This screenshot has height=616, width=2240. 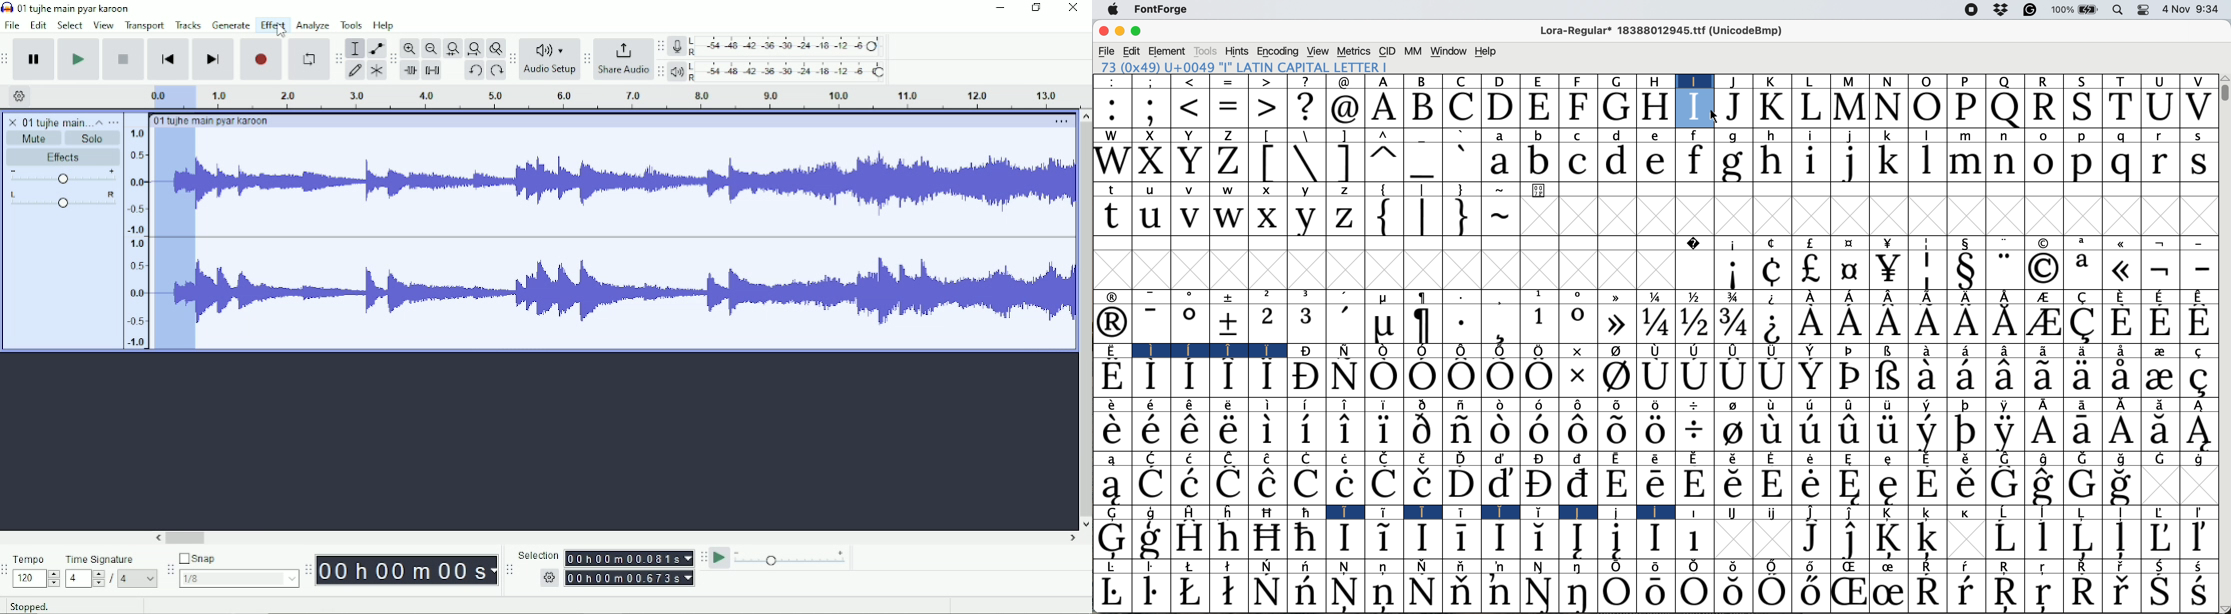 What do you see at coordinates (1813, 567) in the screenshot?
I see `Symbol` at bounding box center [1813, 567].